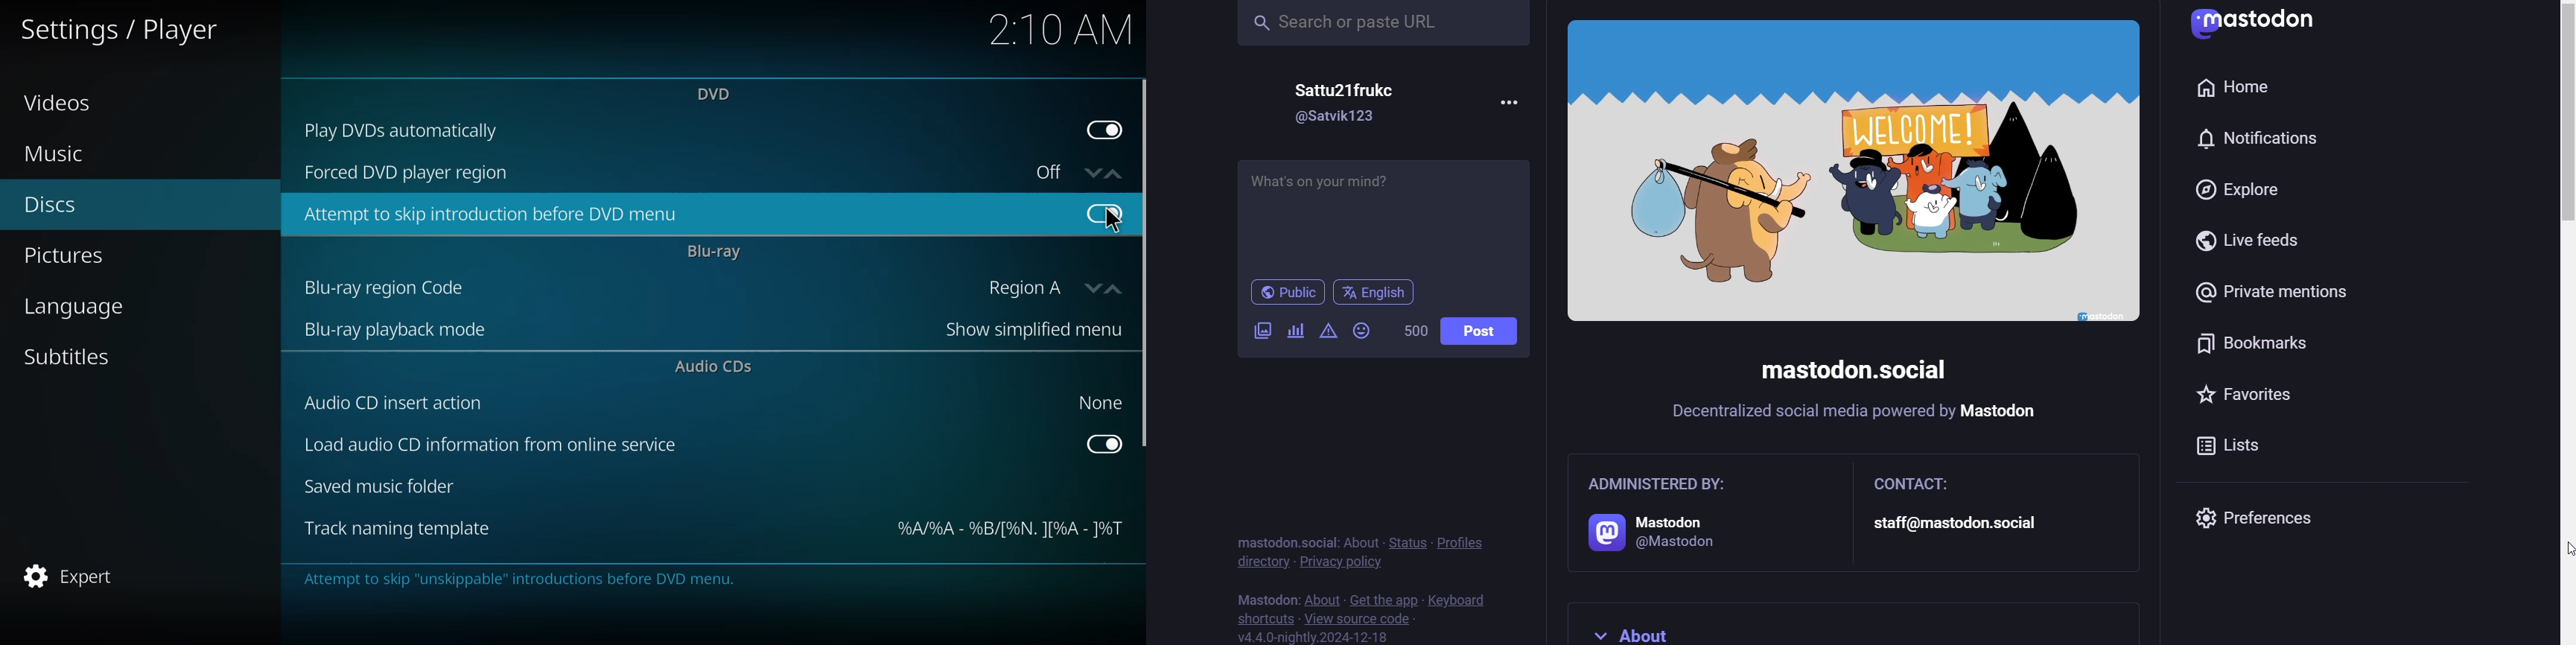  I want to click on attempt to skip introduction before dvd menu, so click(503, 214).